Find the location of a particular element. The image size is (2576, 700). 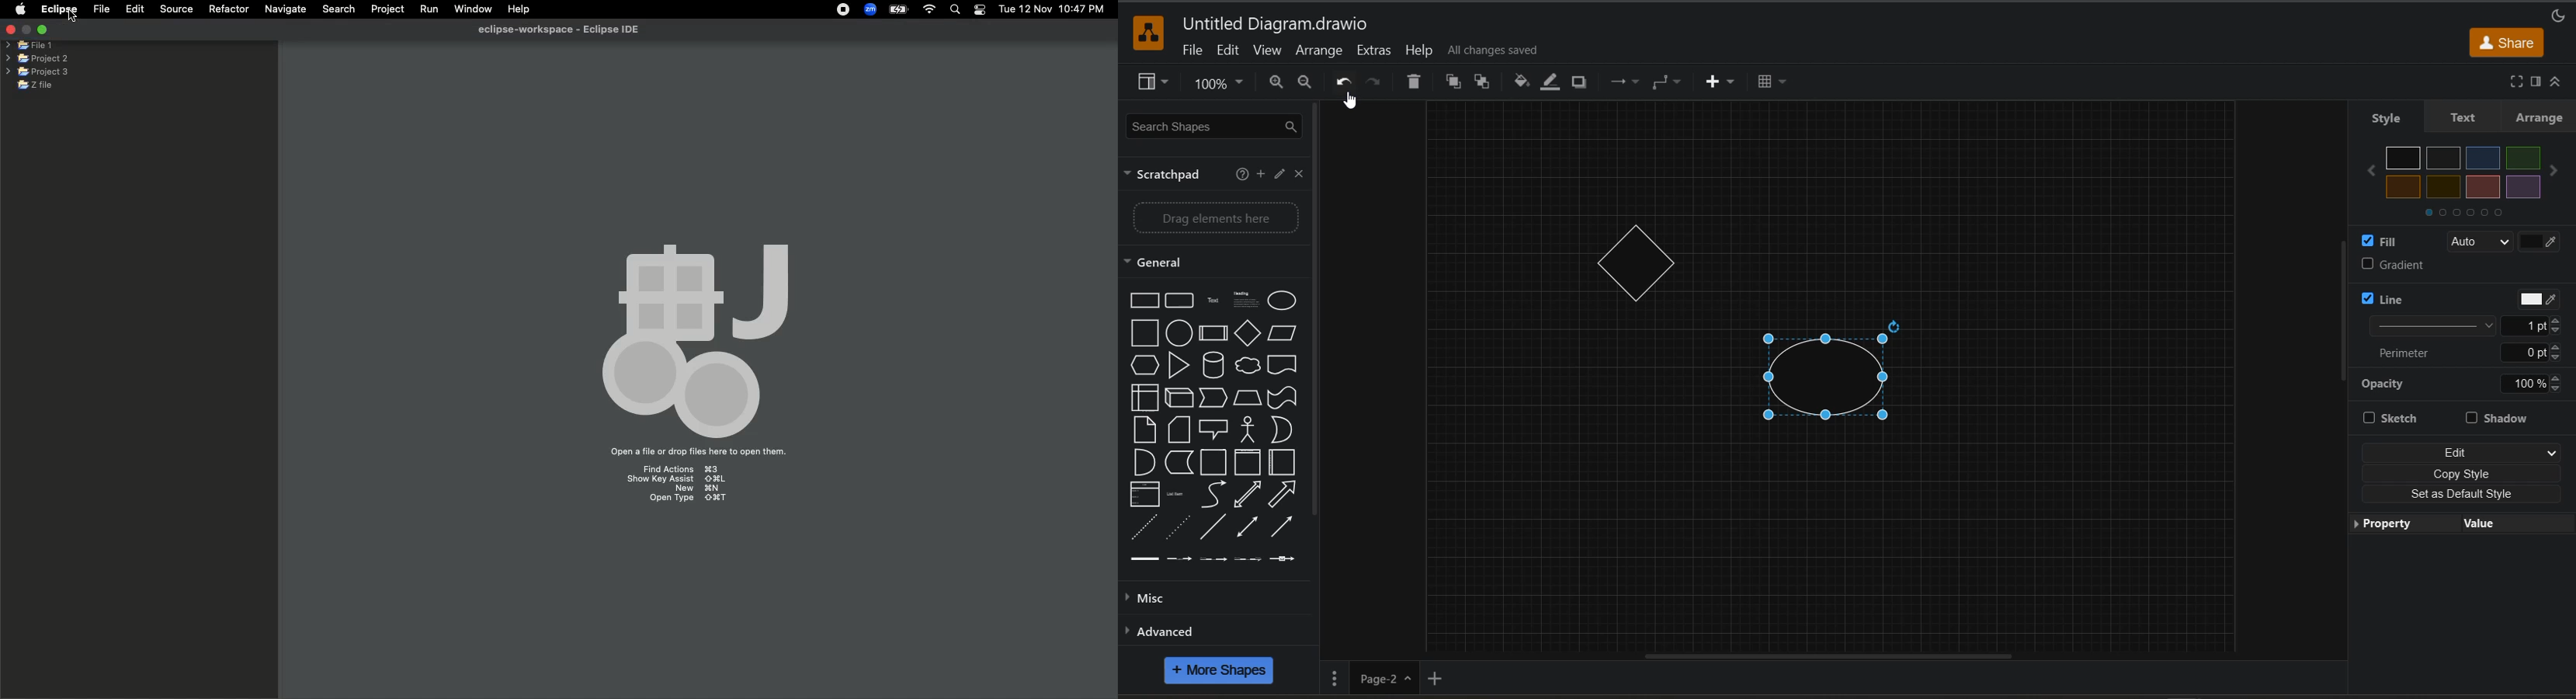

scratchpad is located at coordinates (1162, 175).